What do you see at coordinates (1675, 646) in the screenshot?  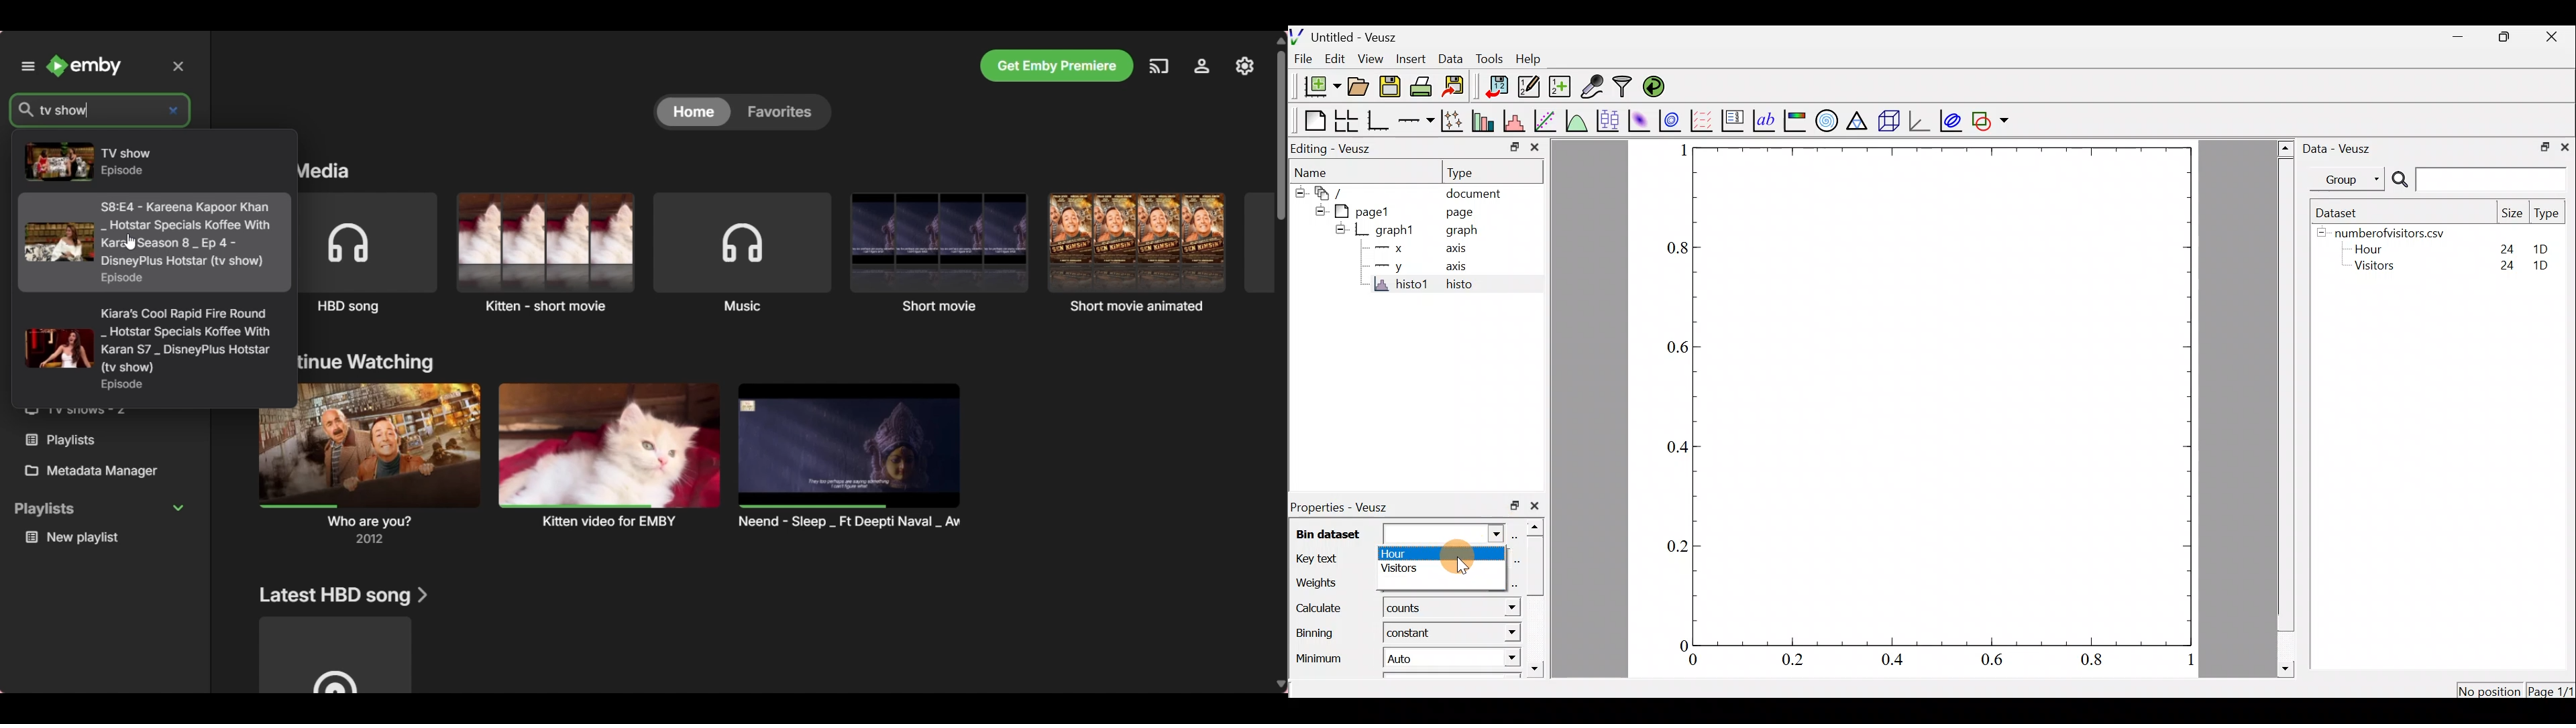 I see `0` at bounding box center [1675, 646].